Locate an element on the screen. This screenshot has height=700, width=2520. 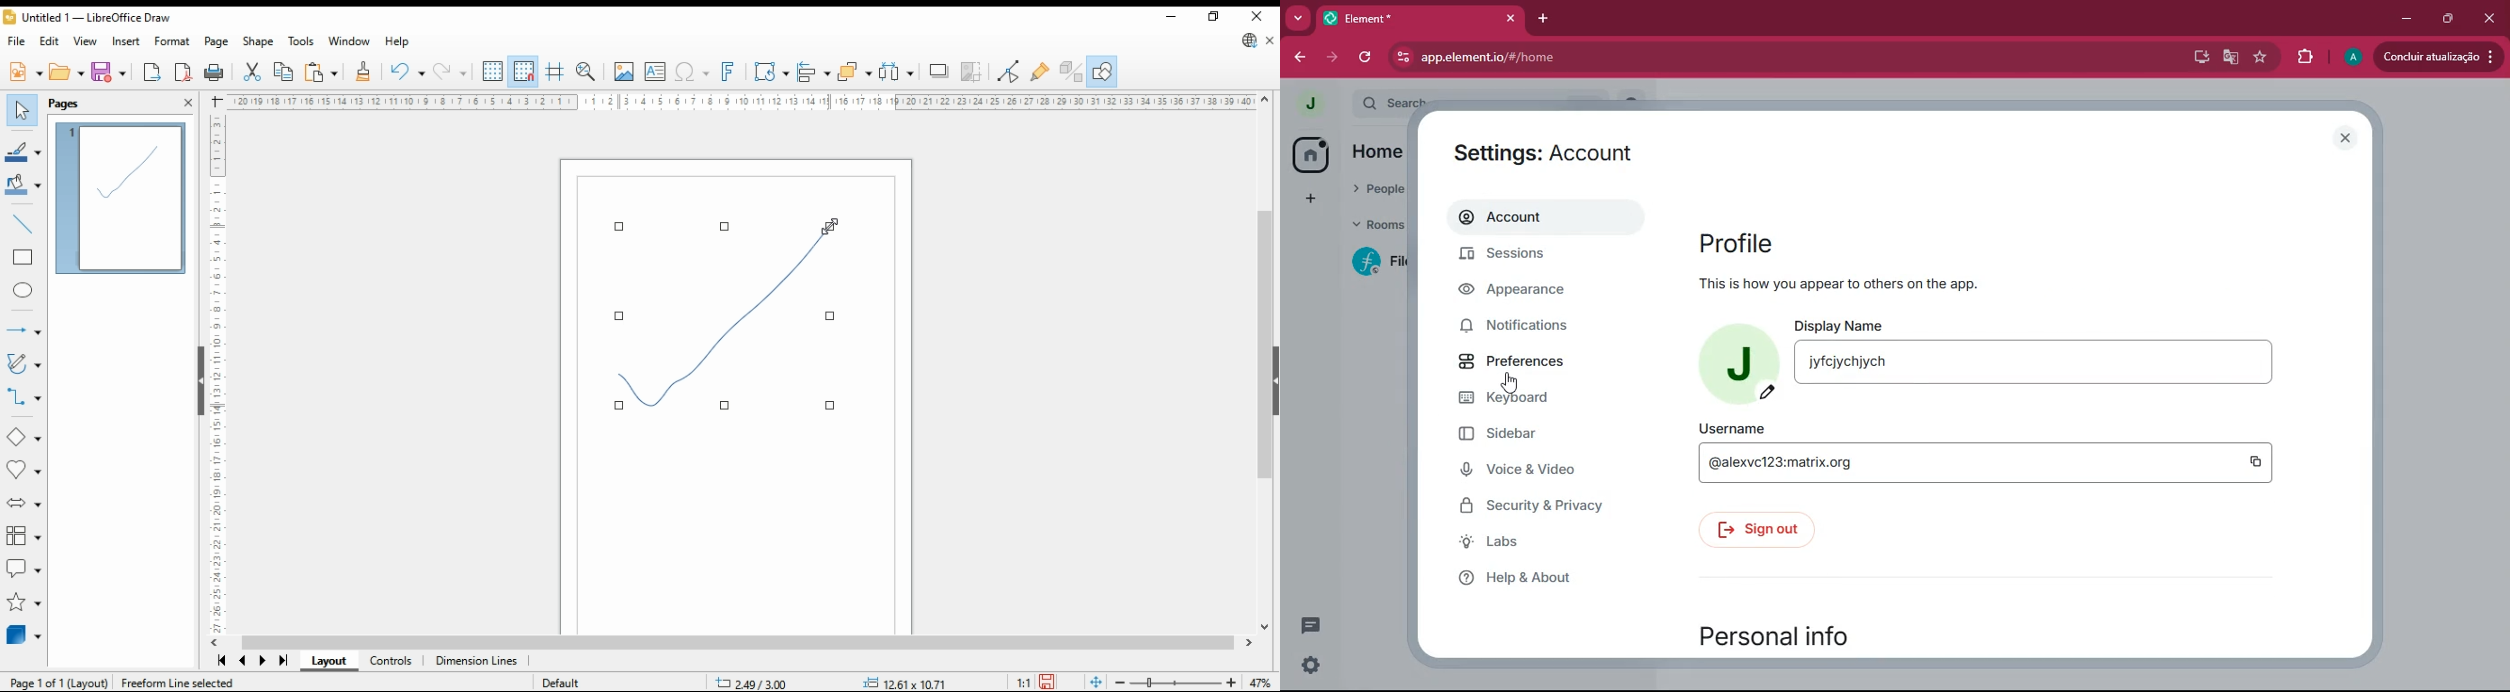
account is located at coordinates (1544, 215).